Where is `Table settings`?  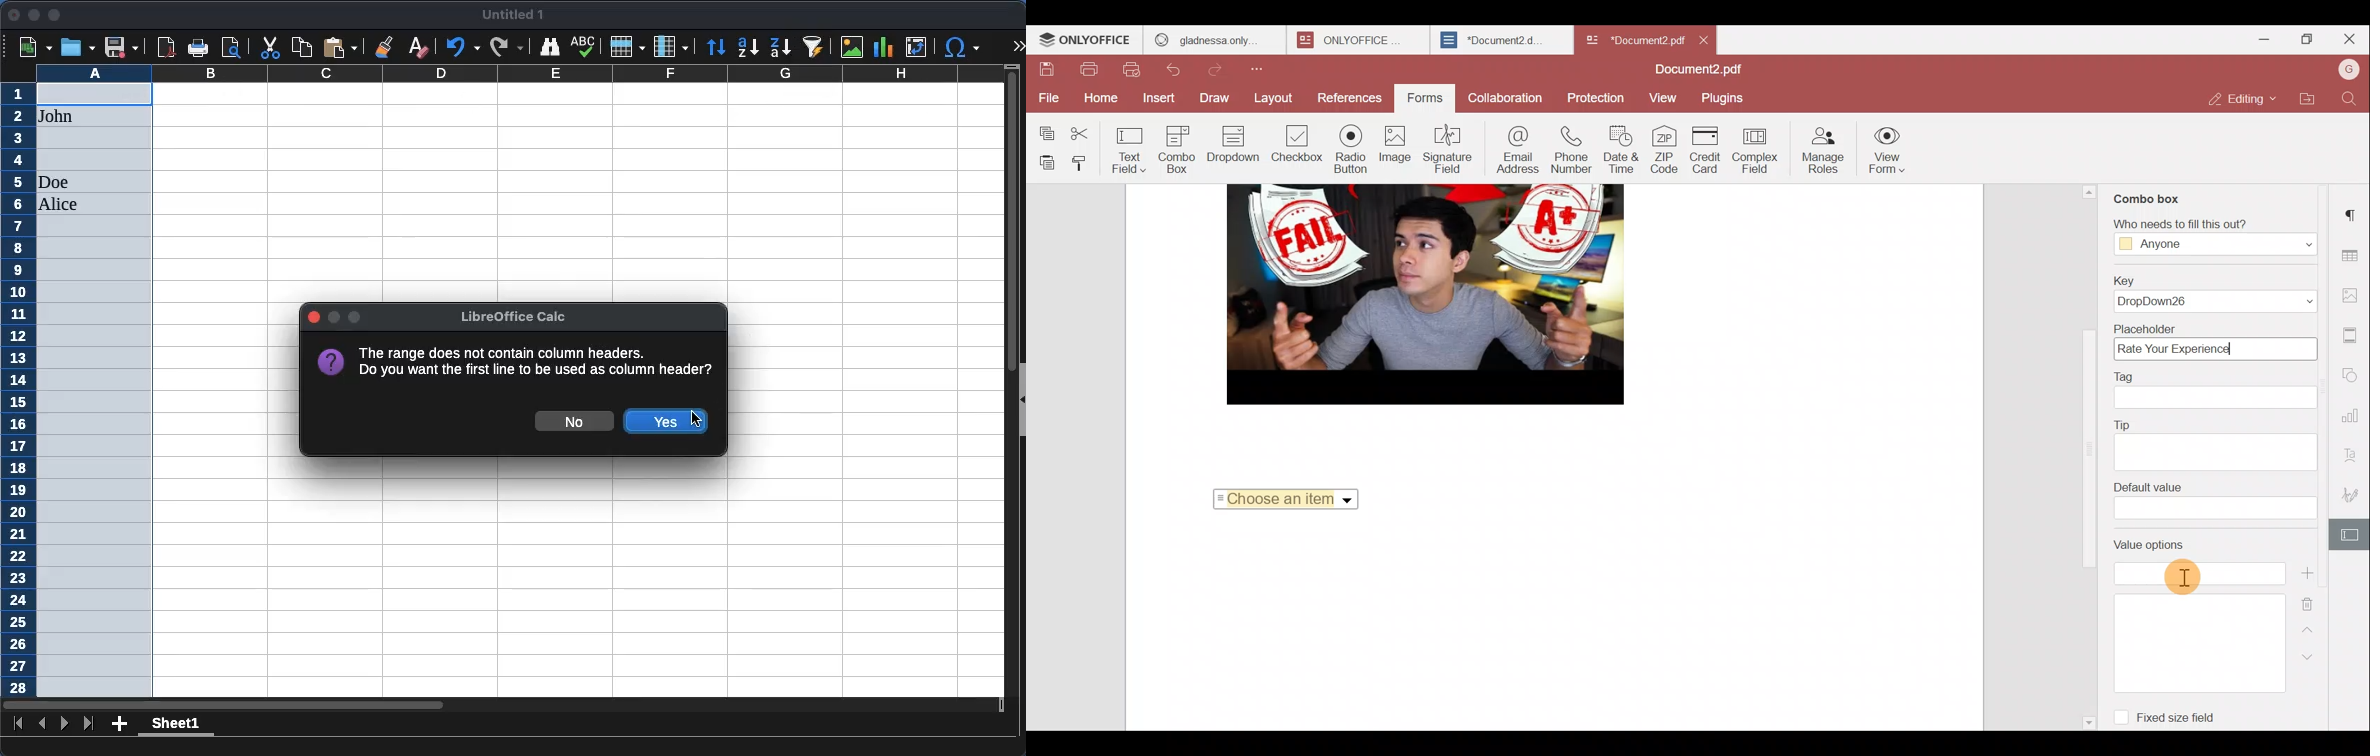
Table settings is located at coordinates (2355, 255).